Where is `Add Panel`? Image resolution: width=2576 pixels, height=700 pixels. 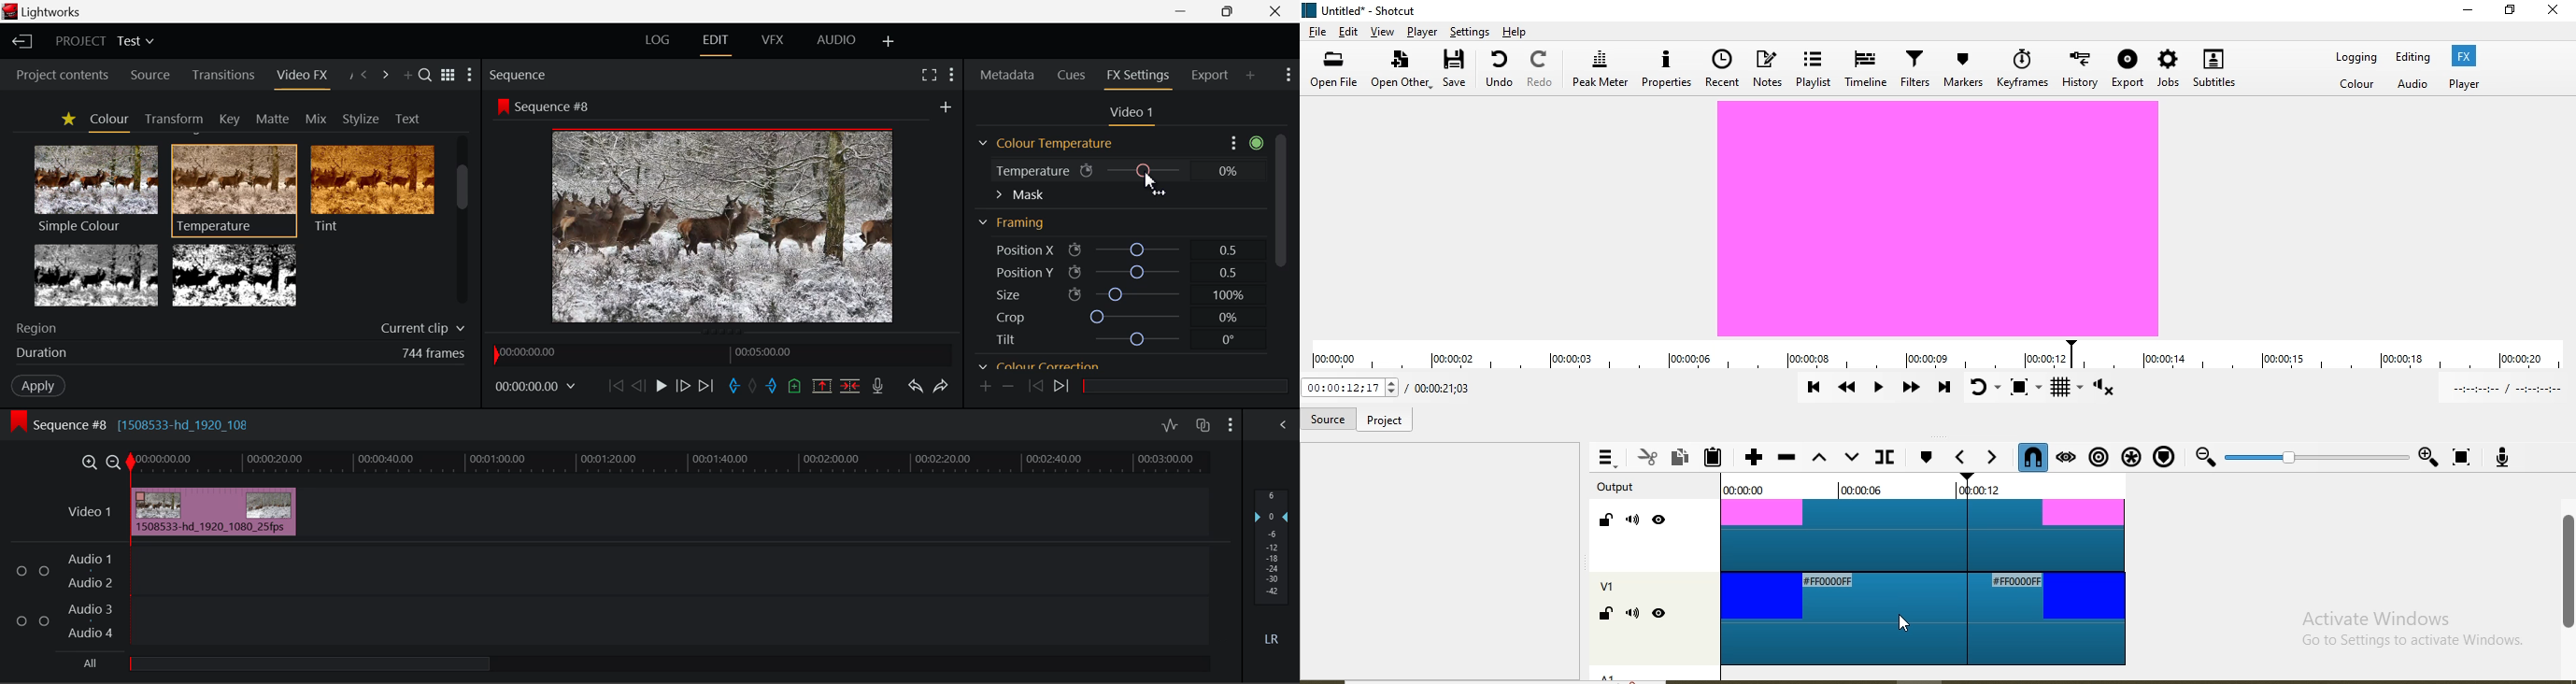 Add Panel is located at coordinates (1250, 79).